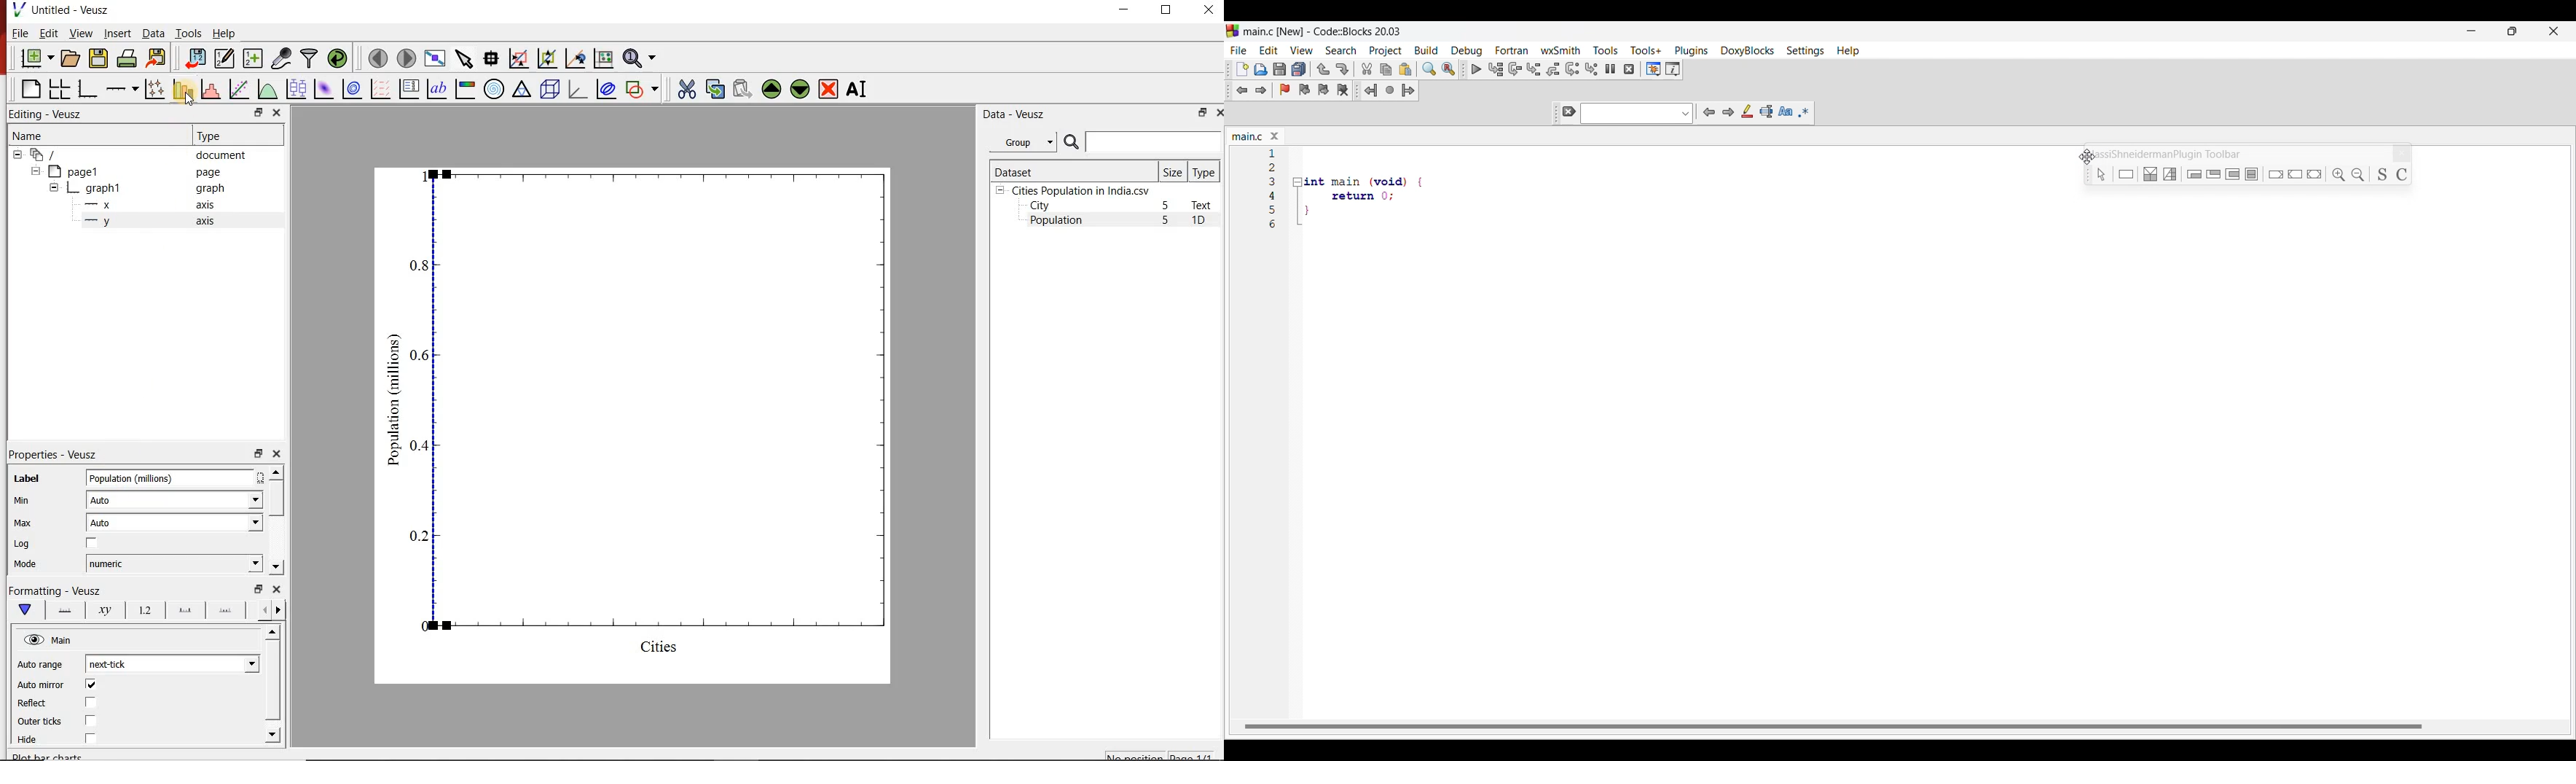  I want to click on View menu, so click(1302, 50).